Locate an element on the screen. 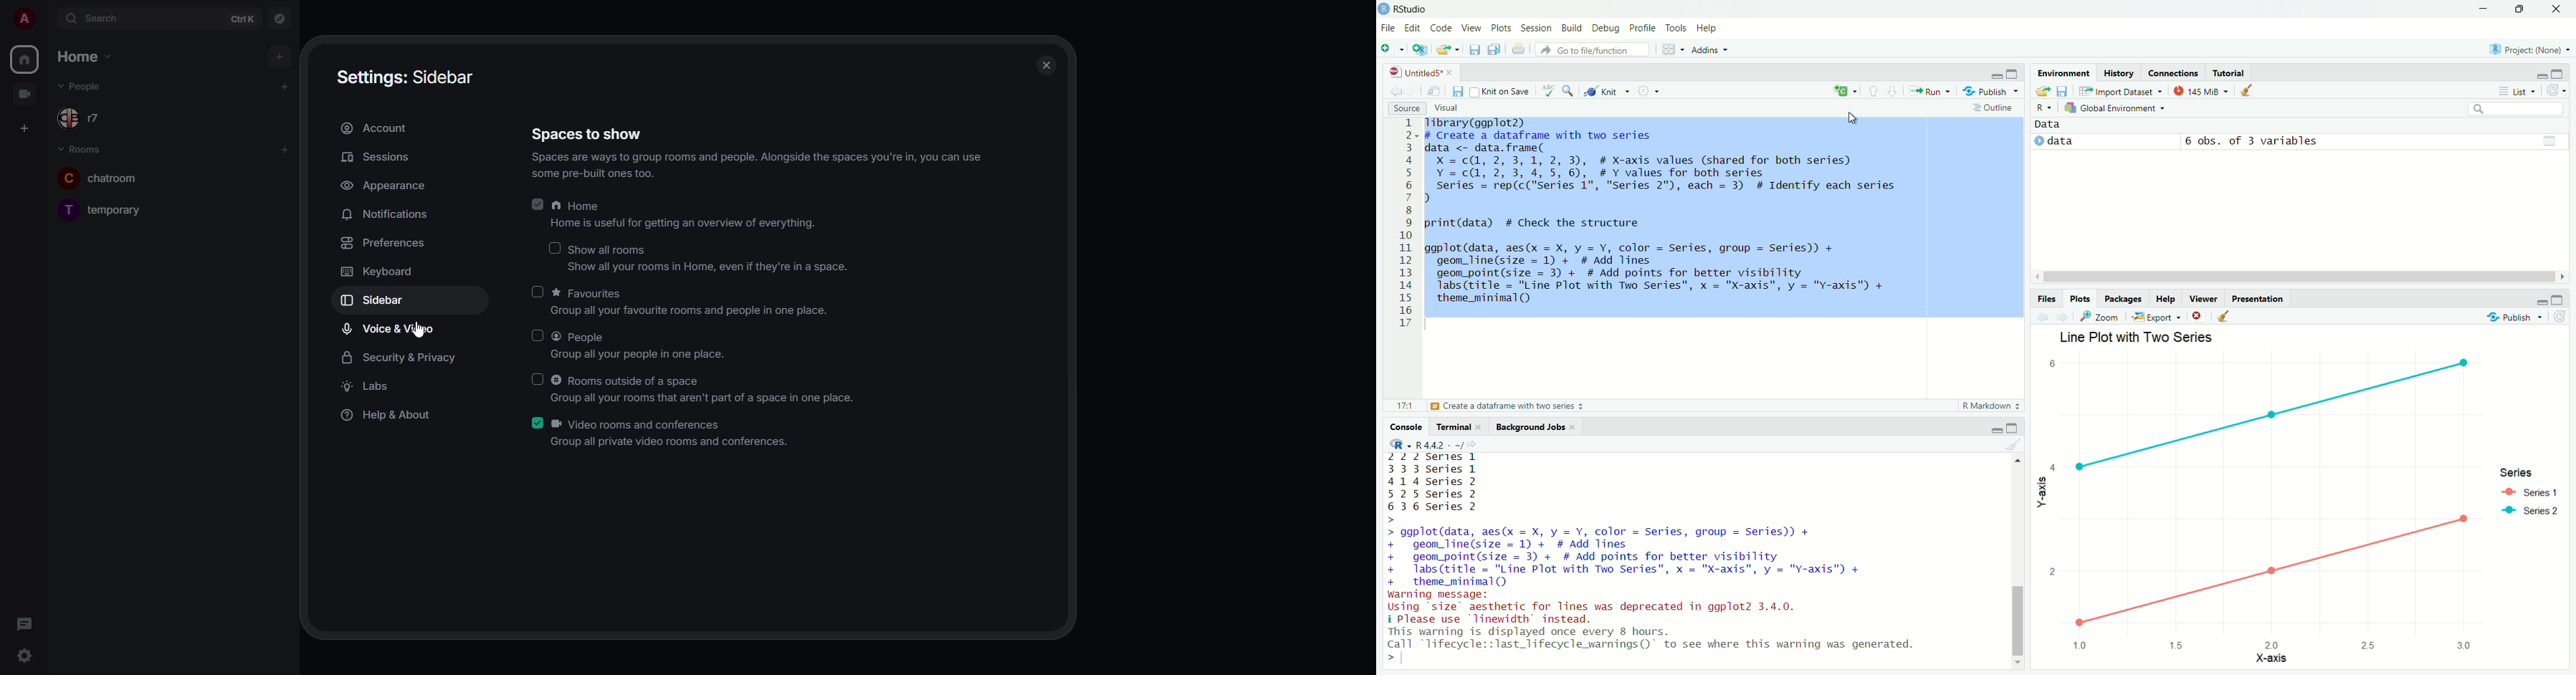 This screenshot has height=700, width=2576. Workspace Pane is located at coordinates (1672, 50).